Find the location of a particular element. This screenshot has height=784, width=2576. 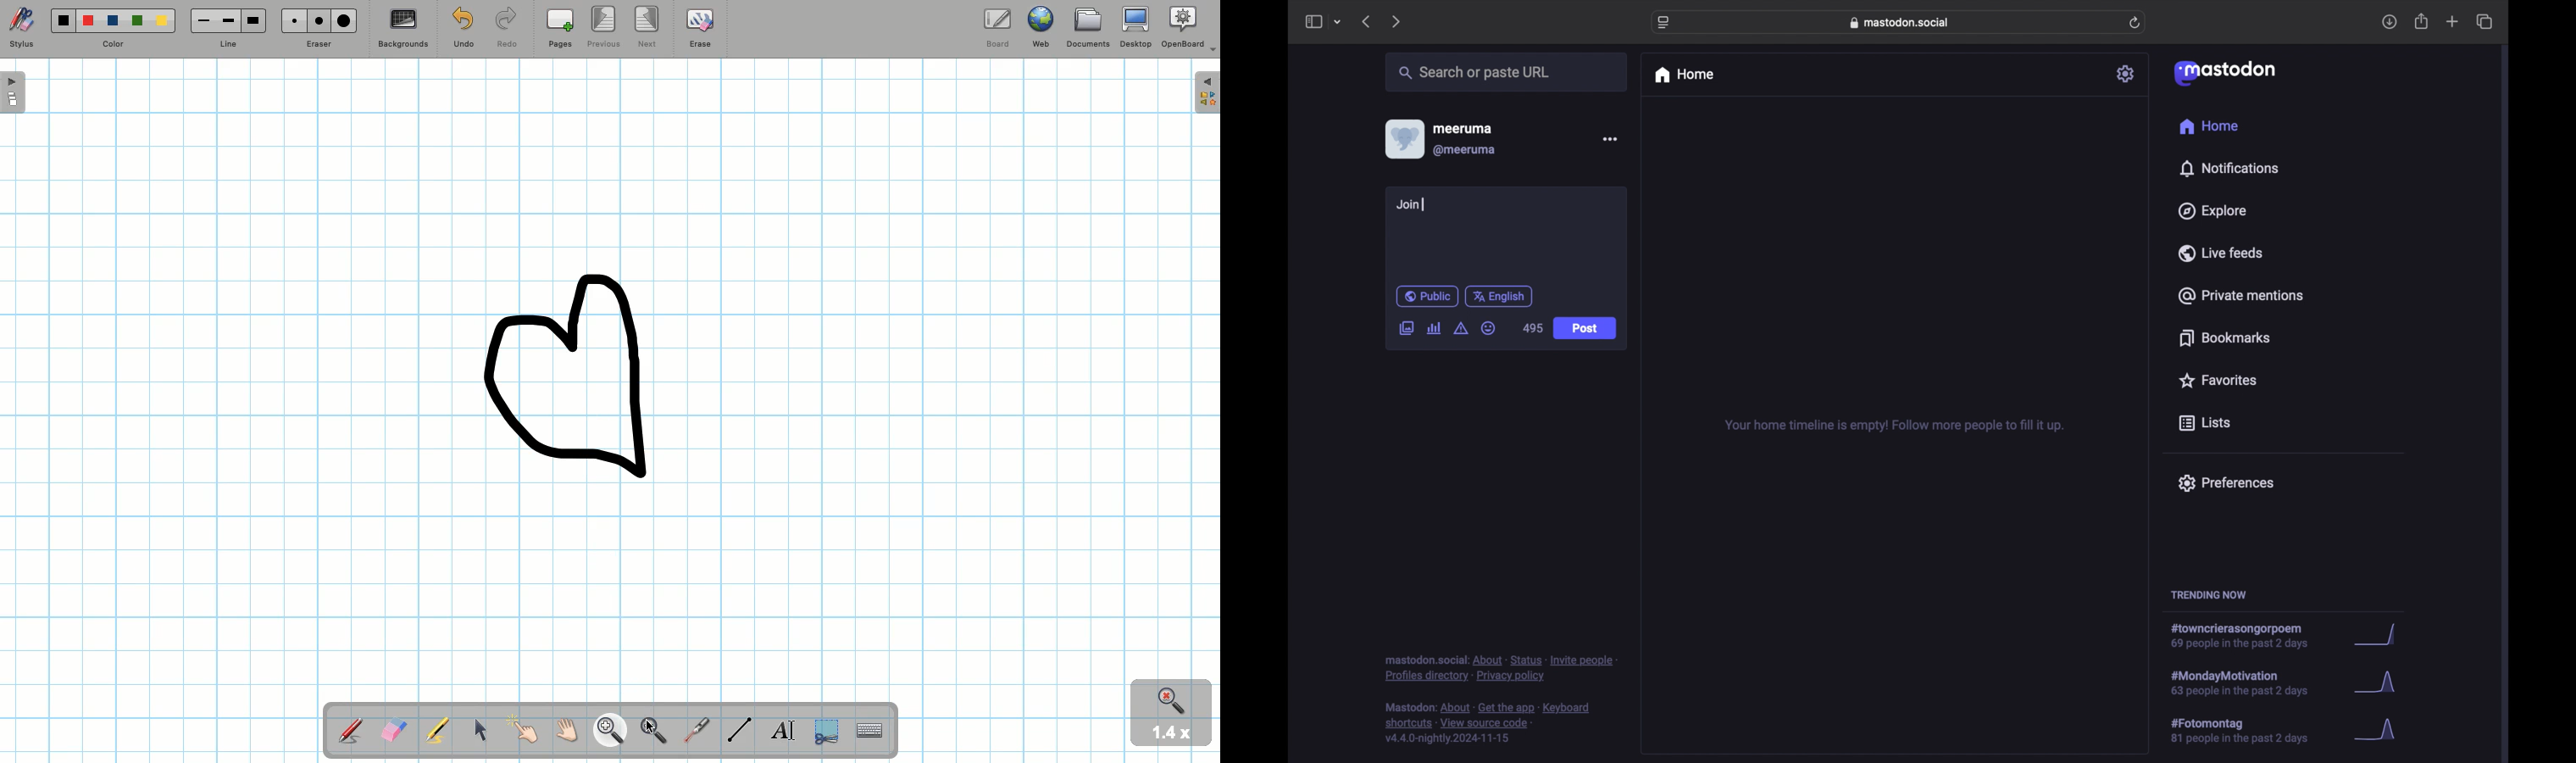

hashtag trend is located at coordinates (2249, 731).